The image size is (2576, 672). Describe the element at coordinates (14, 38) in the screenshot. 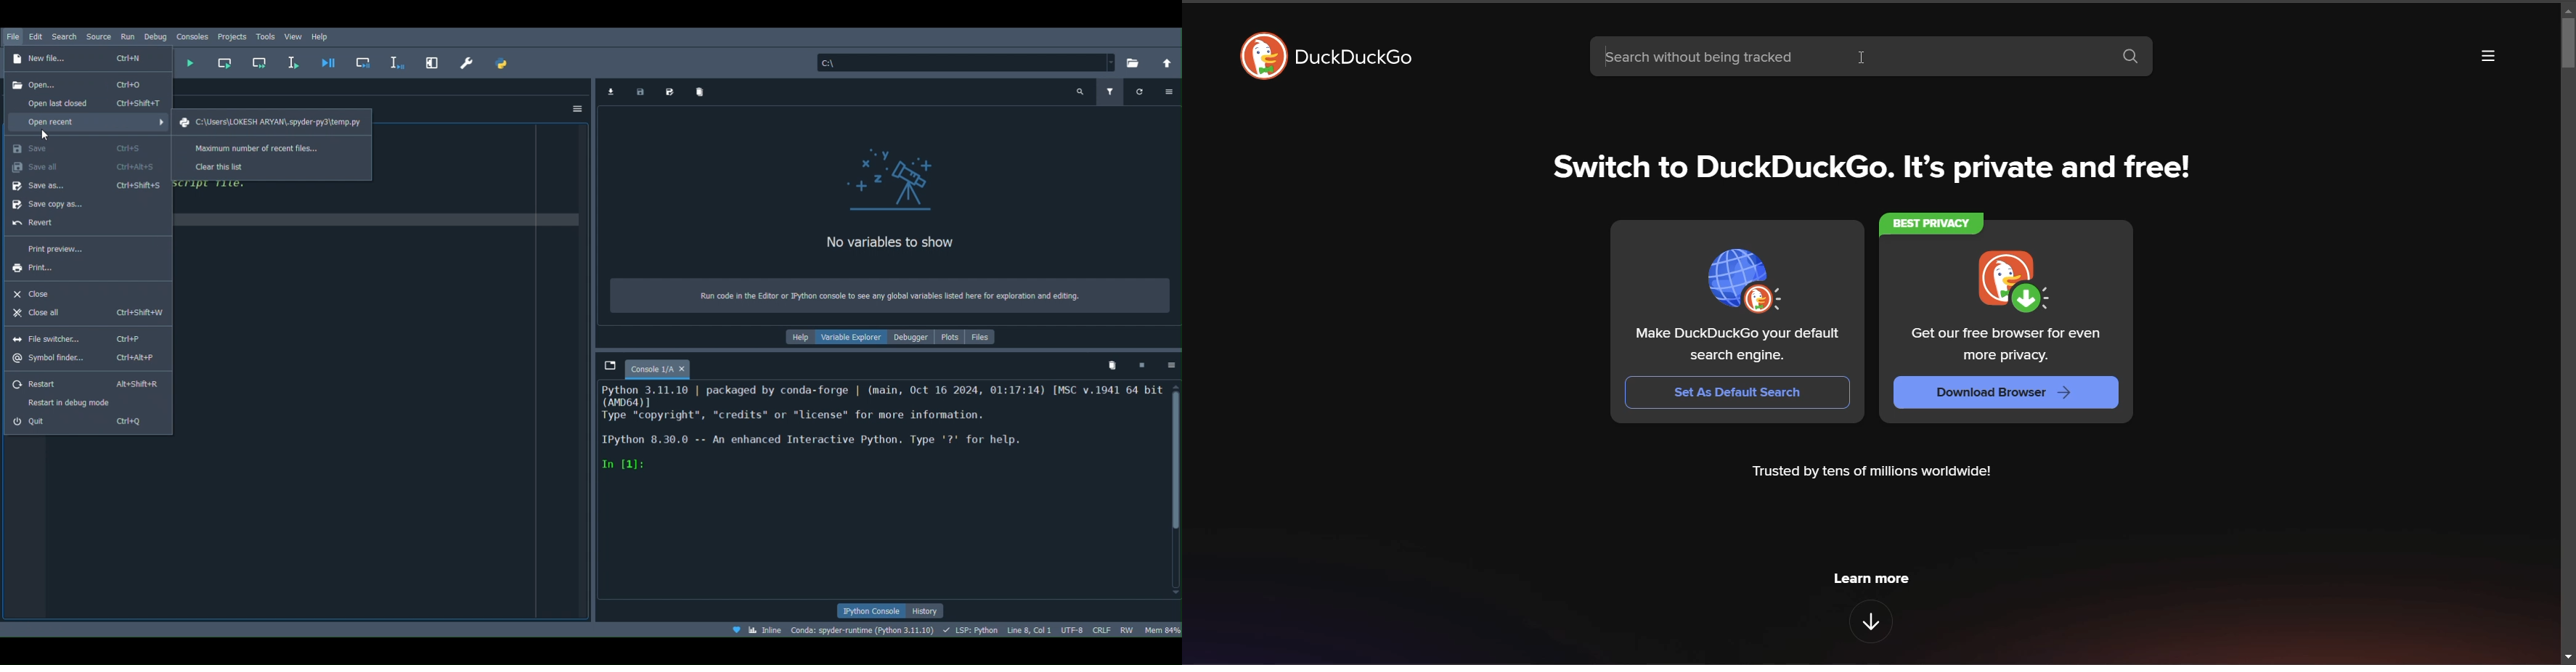

I see `File` at that location.